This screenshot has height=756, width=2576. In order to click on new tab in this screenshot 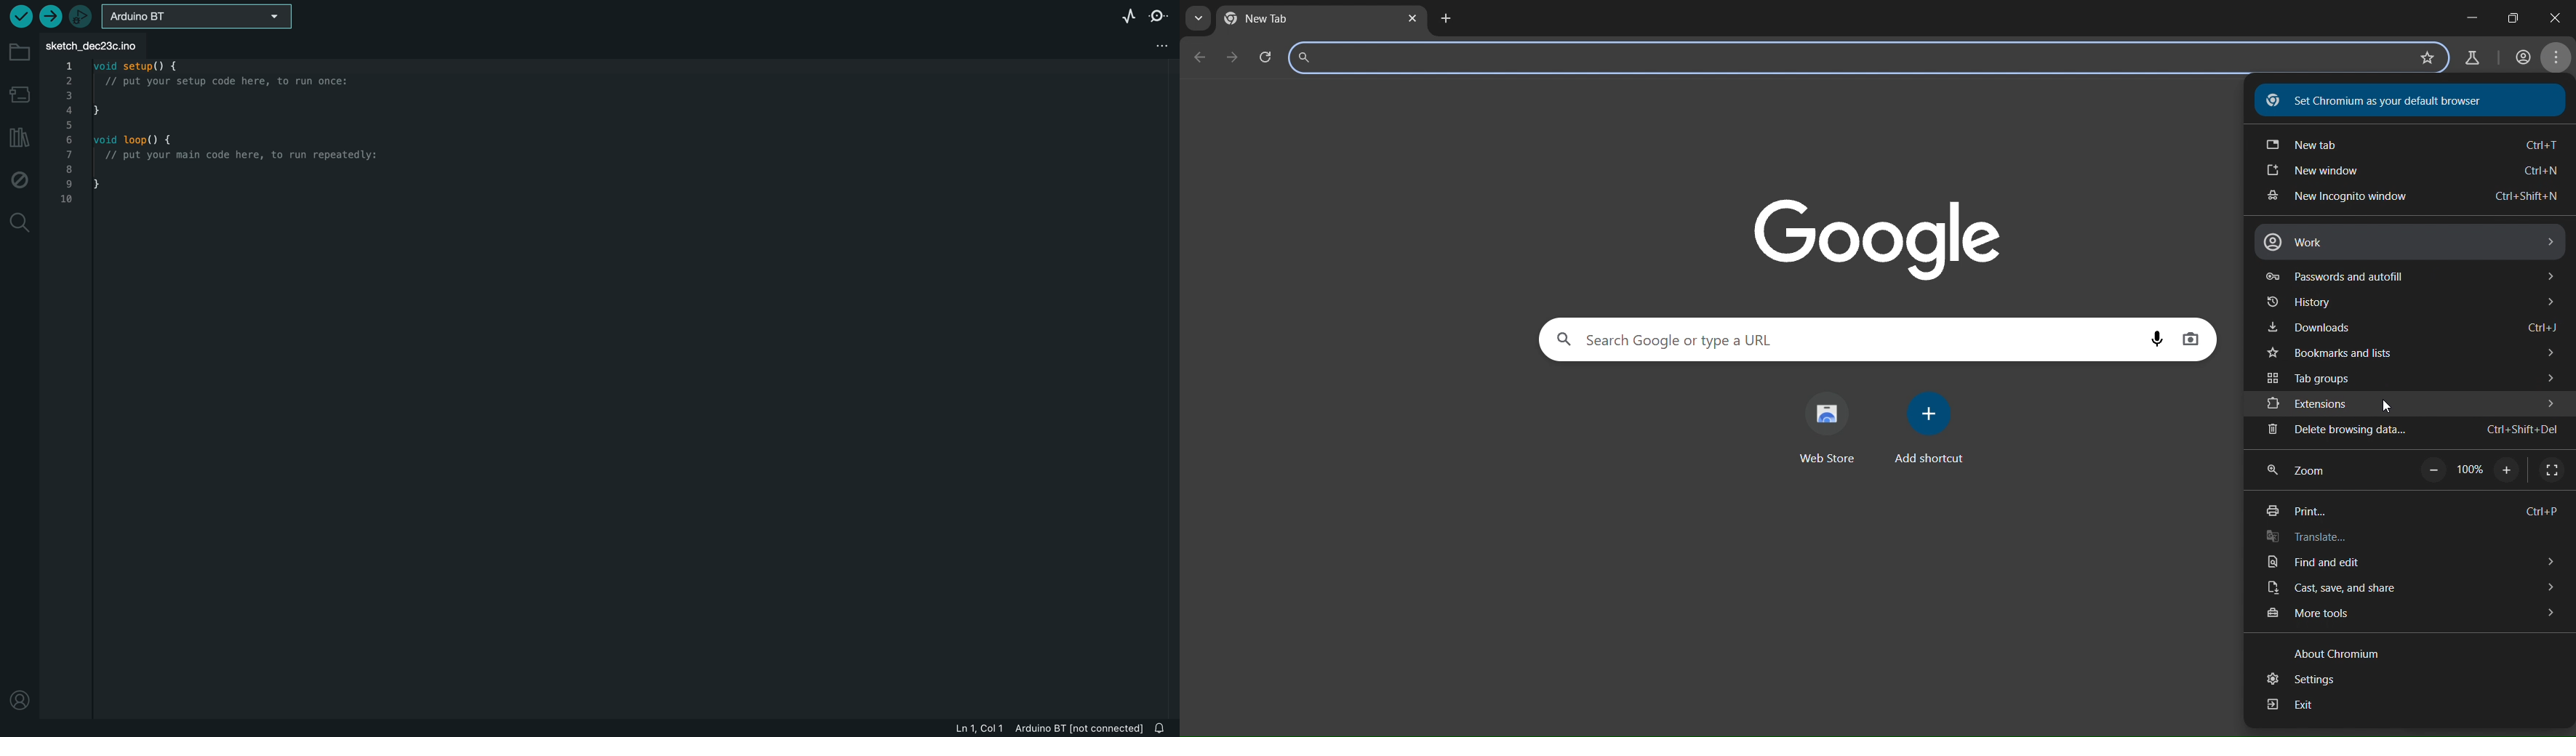, I will do `click(2407, 144)`.